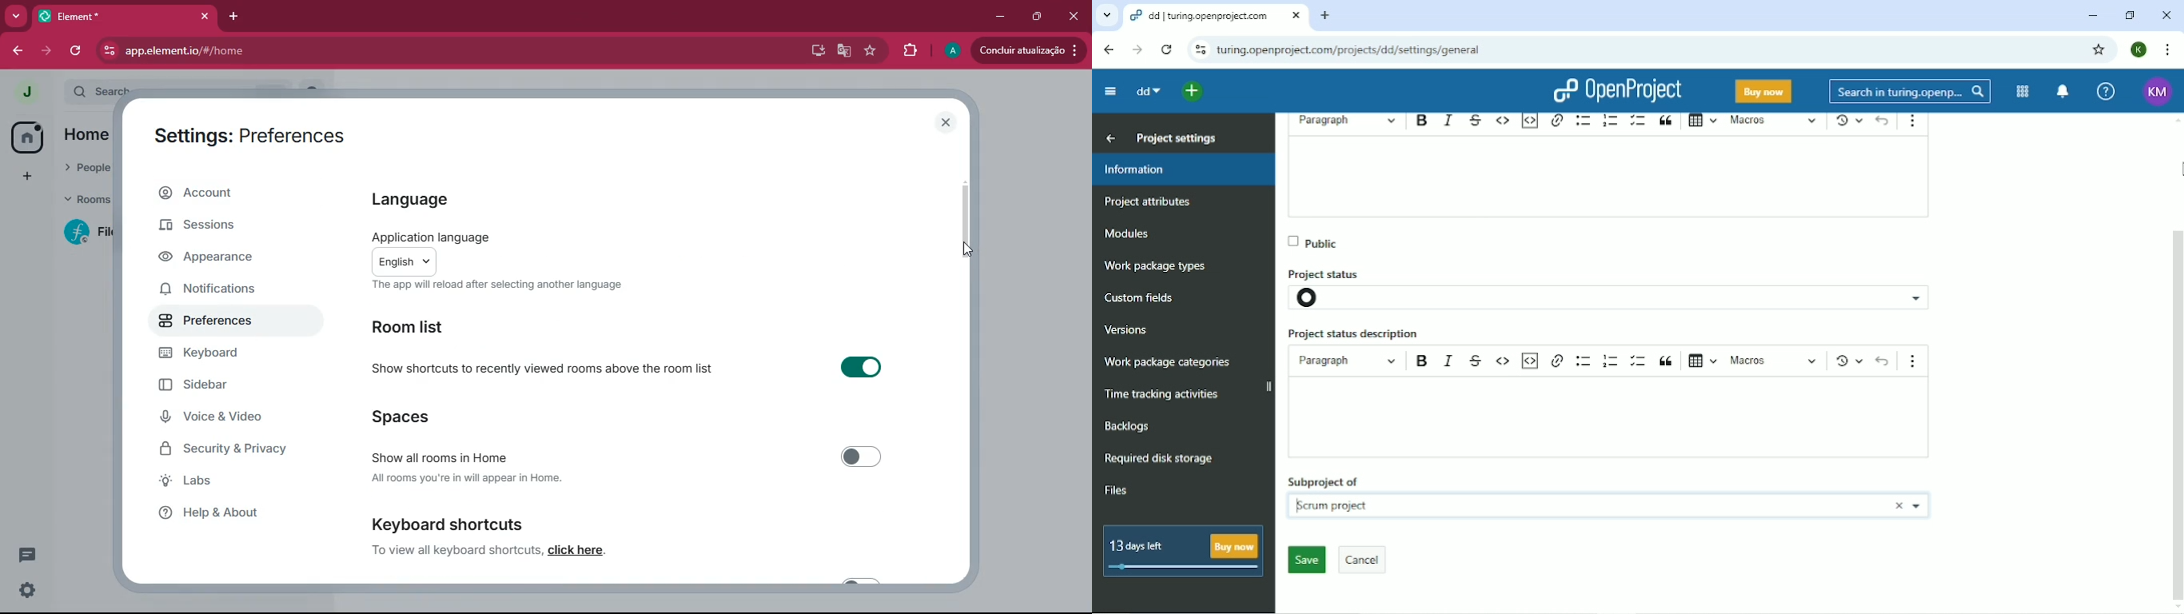 This screenshot has height=616, width=2184. I want to click on Save, so click(1308, 560).